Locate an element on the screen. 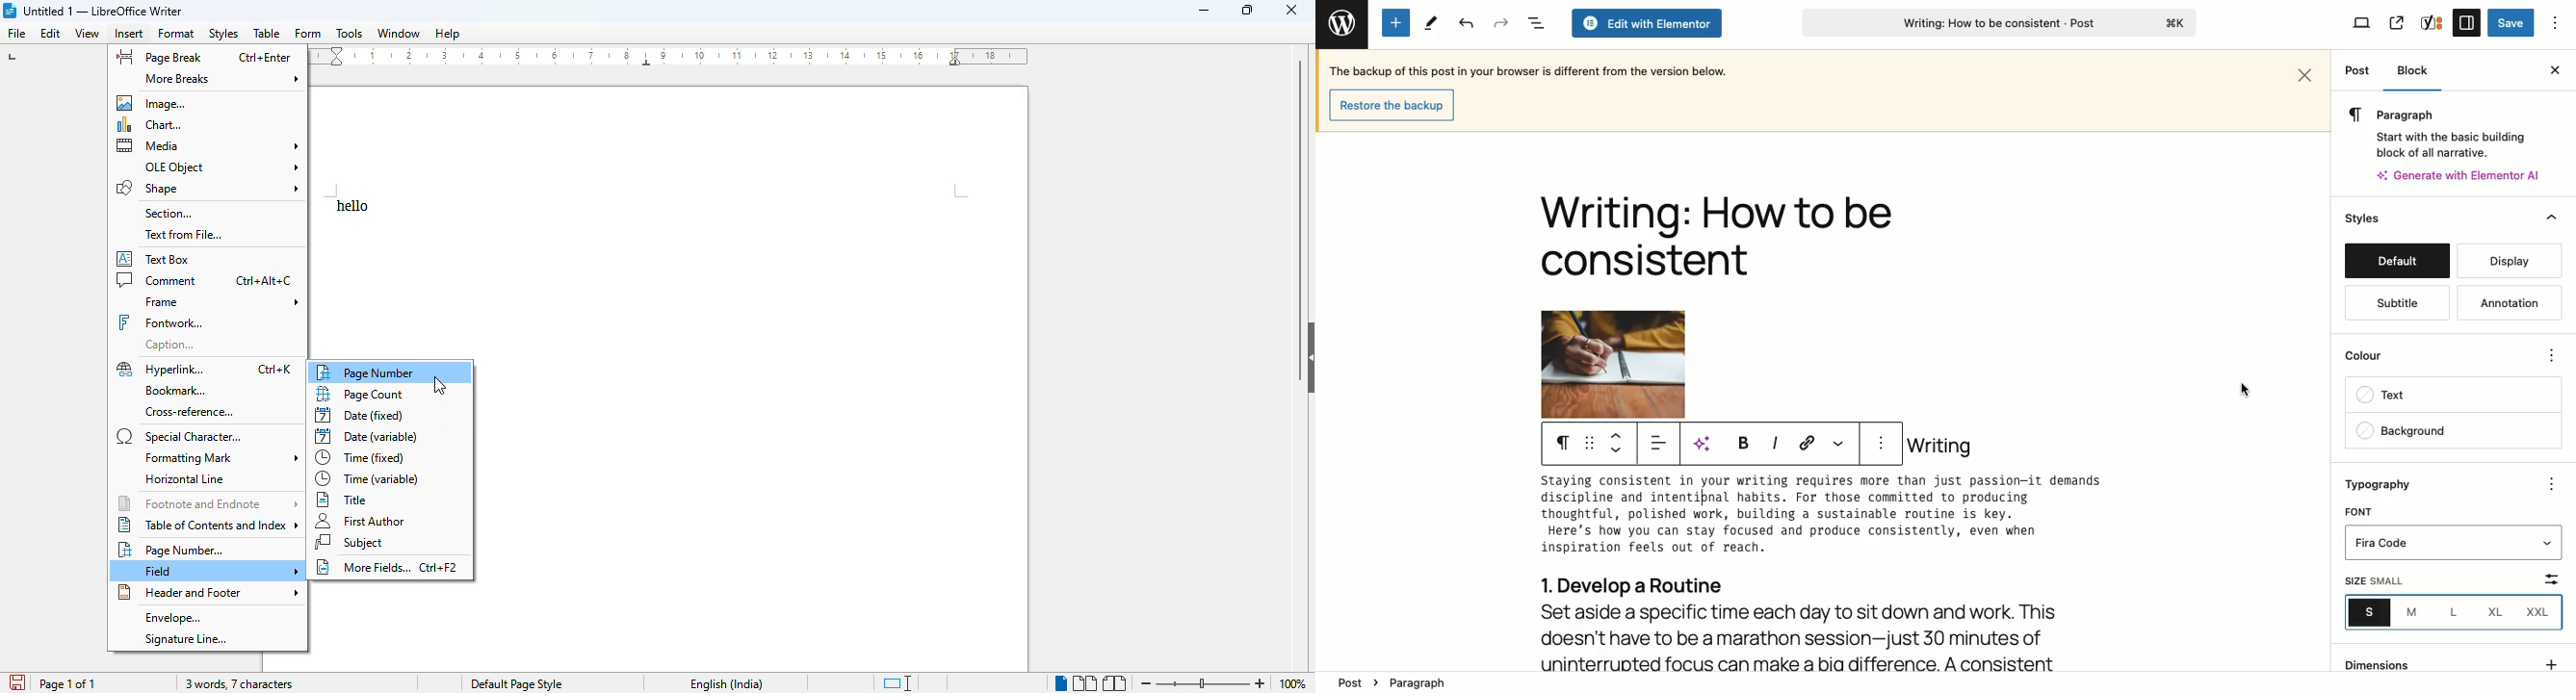 The image size is (2576, 700). Post is located at coordinates (1348, 682).